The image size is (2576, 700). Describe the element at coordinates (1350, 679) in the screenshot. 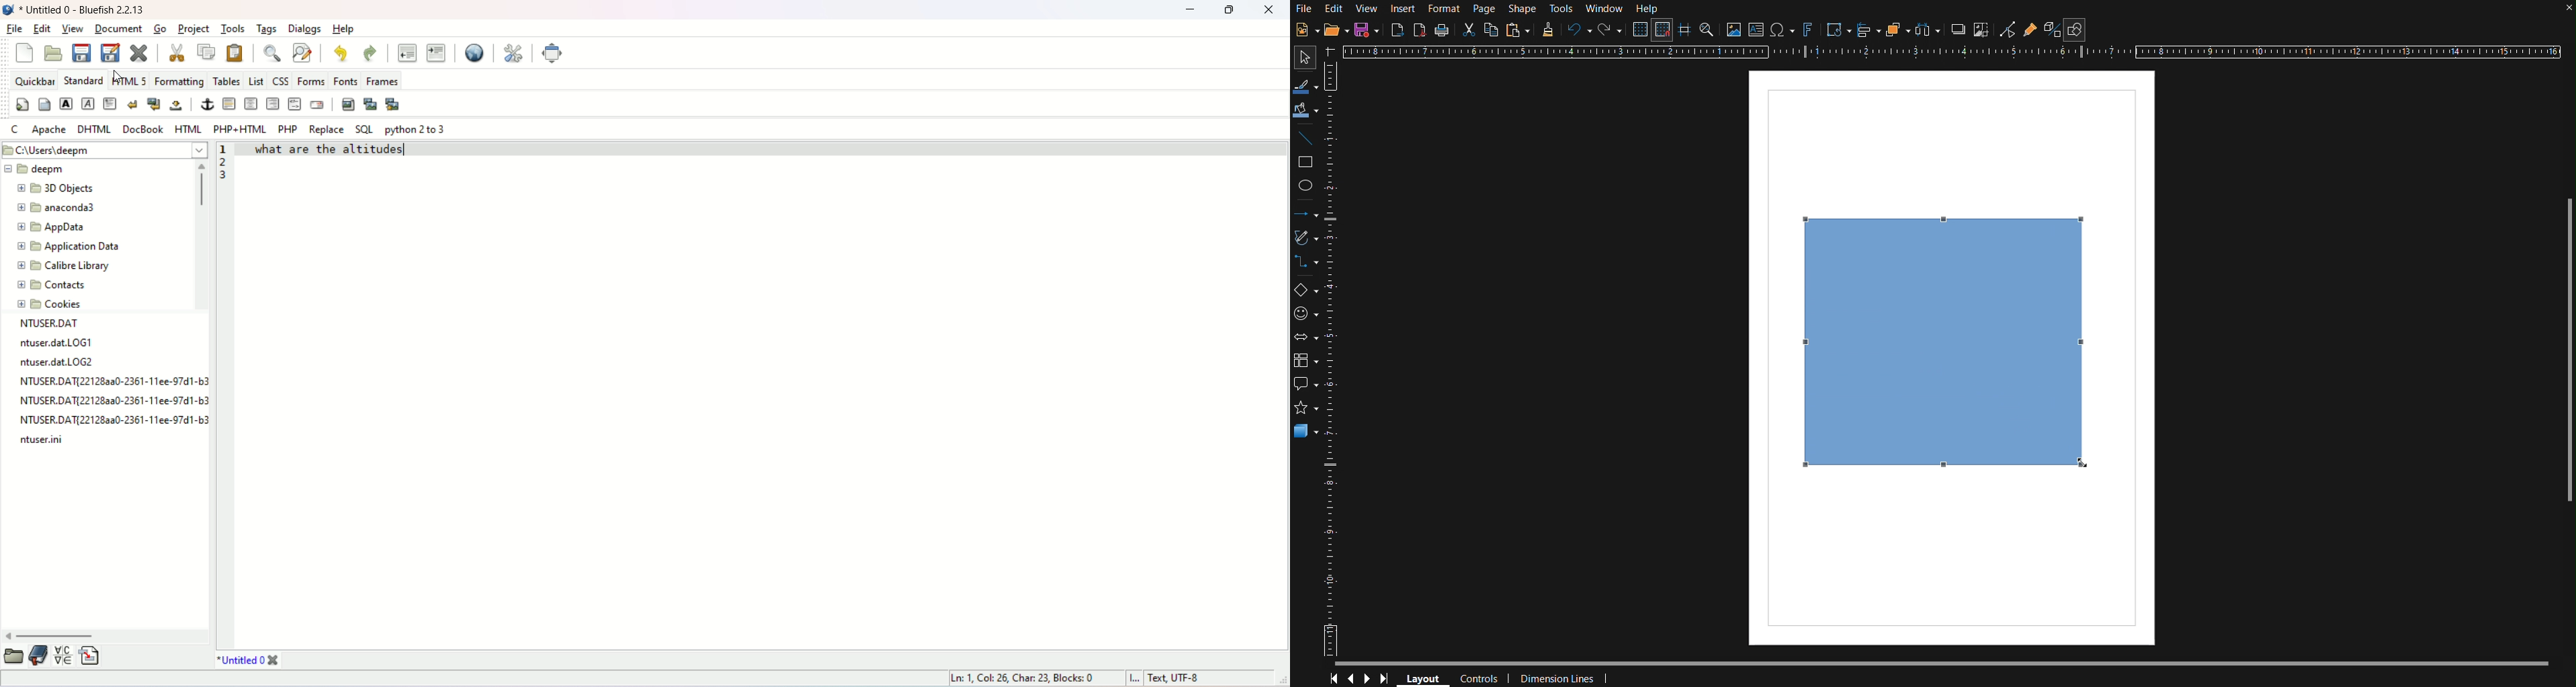

I see `Previous Page` at that location.